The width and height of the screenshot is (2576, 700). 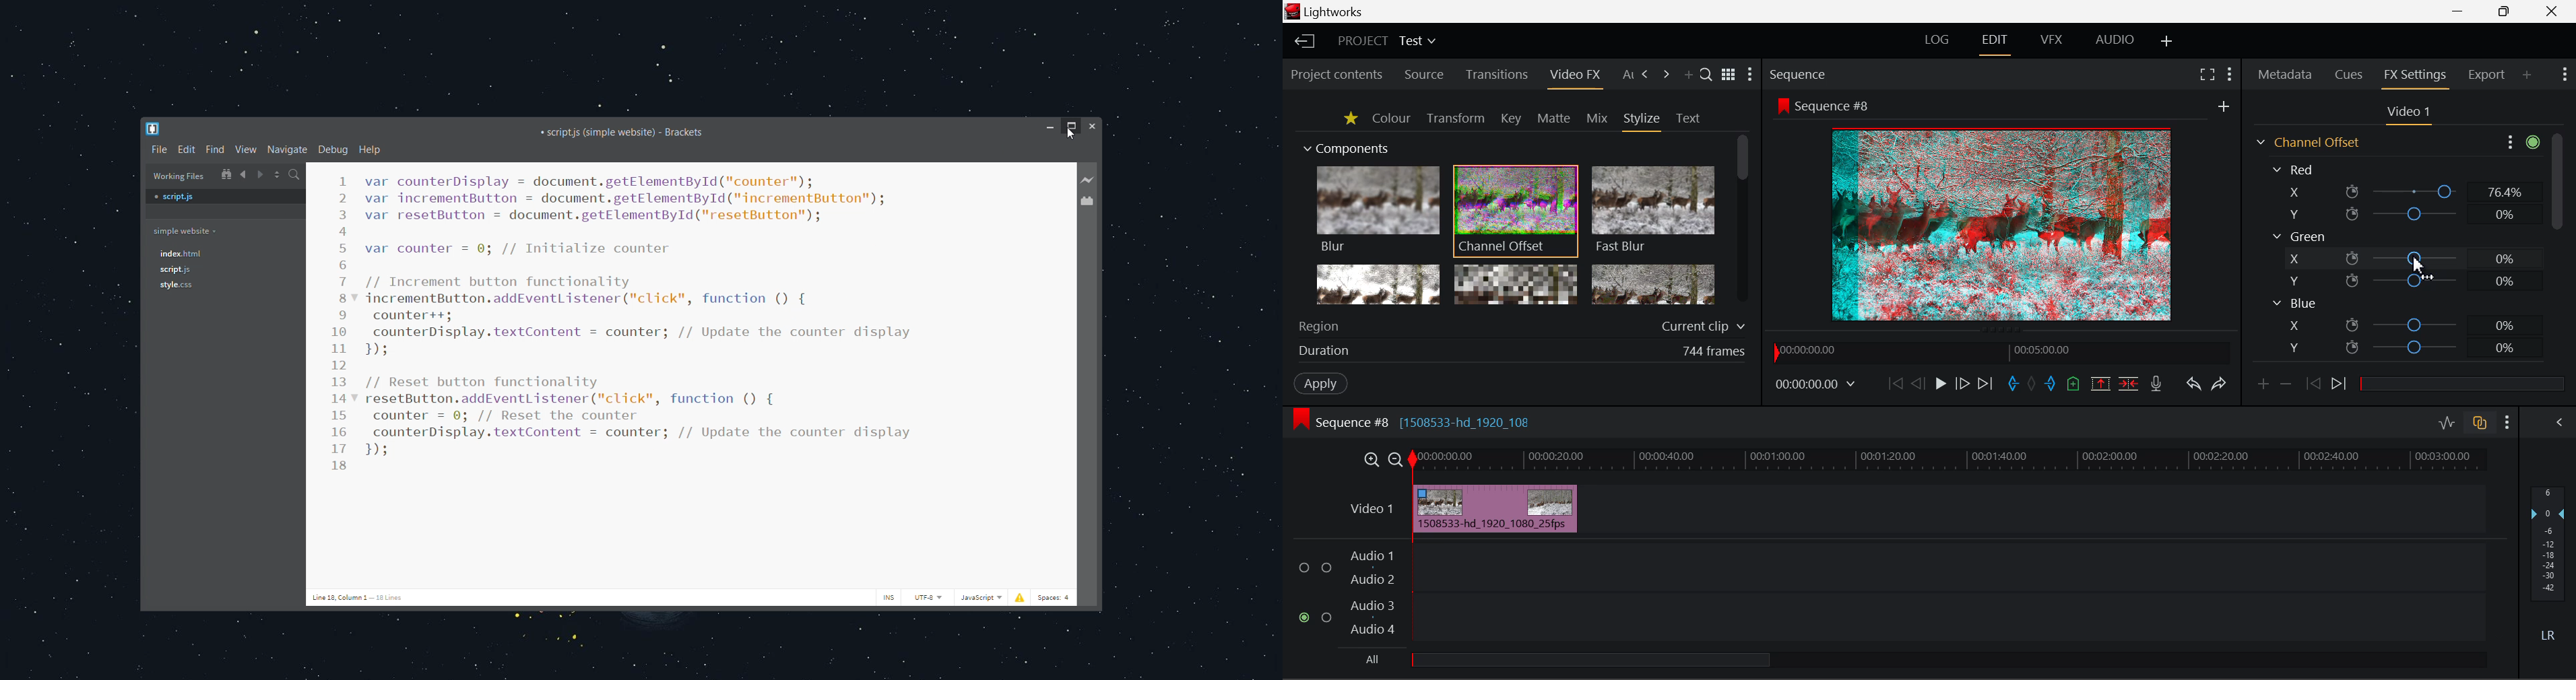 What do you see at coordinates (179, 252) in the screenshot?
I see `index.html` at bounding box center [179, 252].